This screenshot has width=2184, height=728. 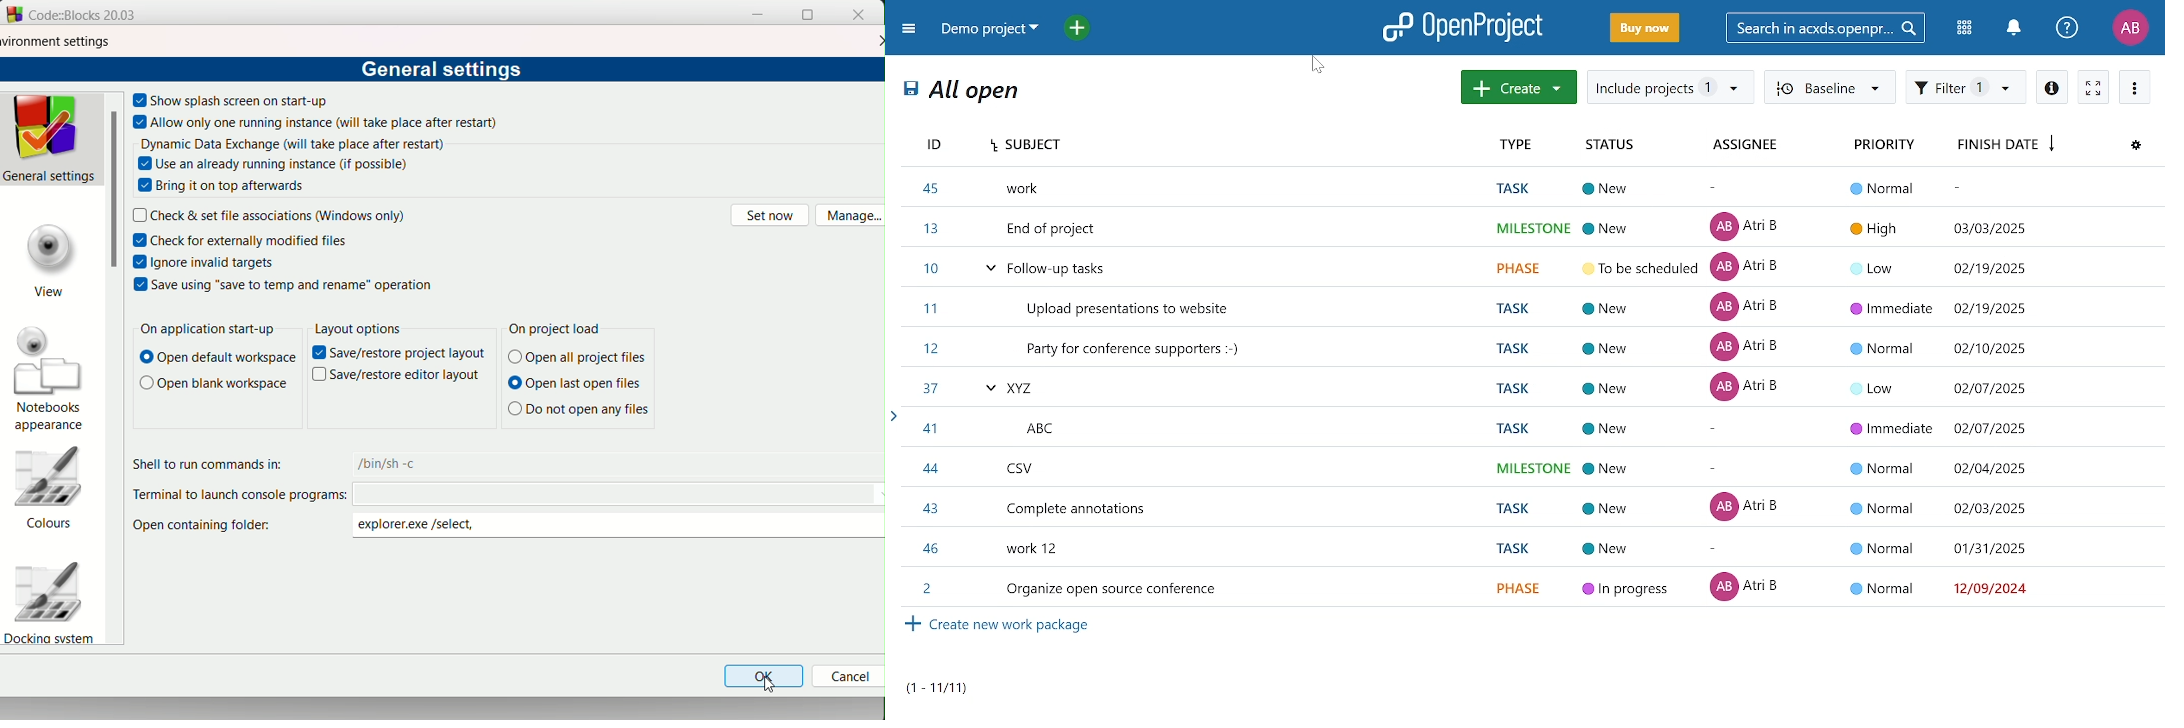 I want to click on , so click(x=410, y=354).